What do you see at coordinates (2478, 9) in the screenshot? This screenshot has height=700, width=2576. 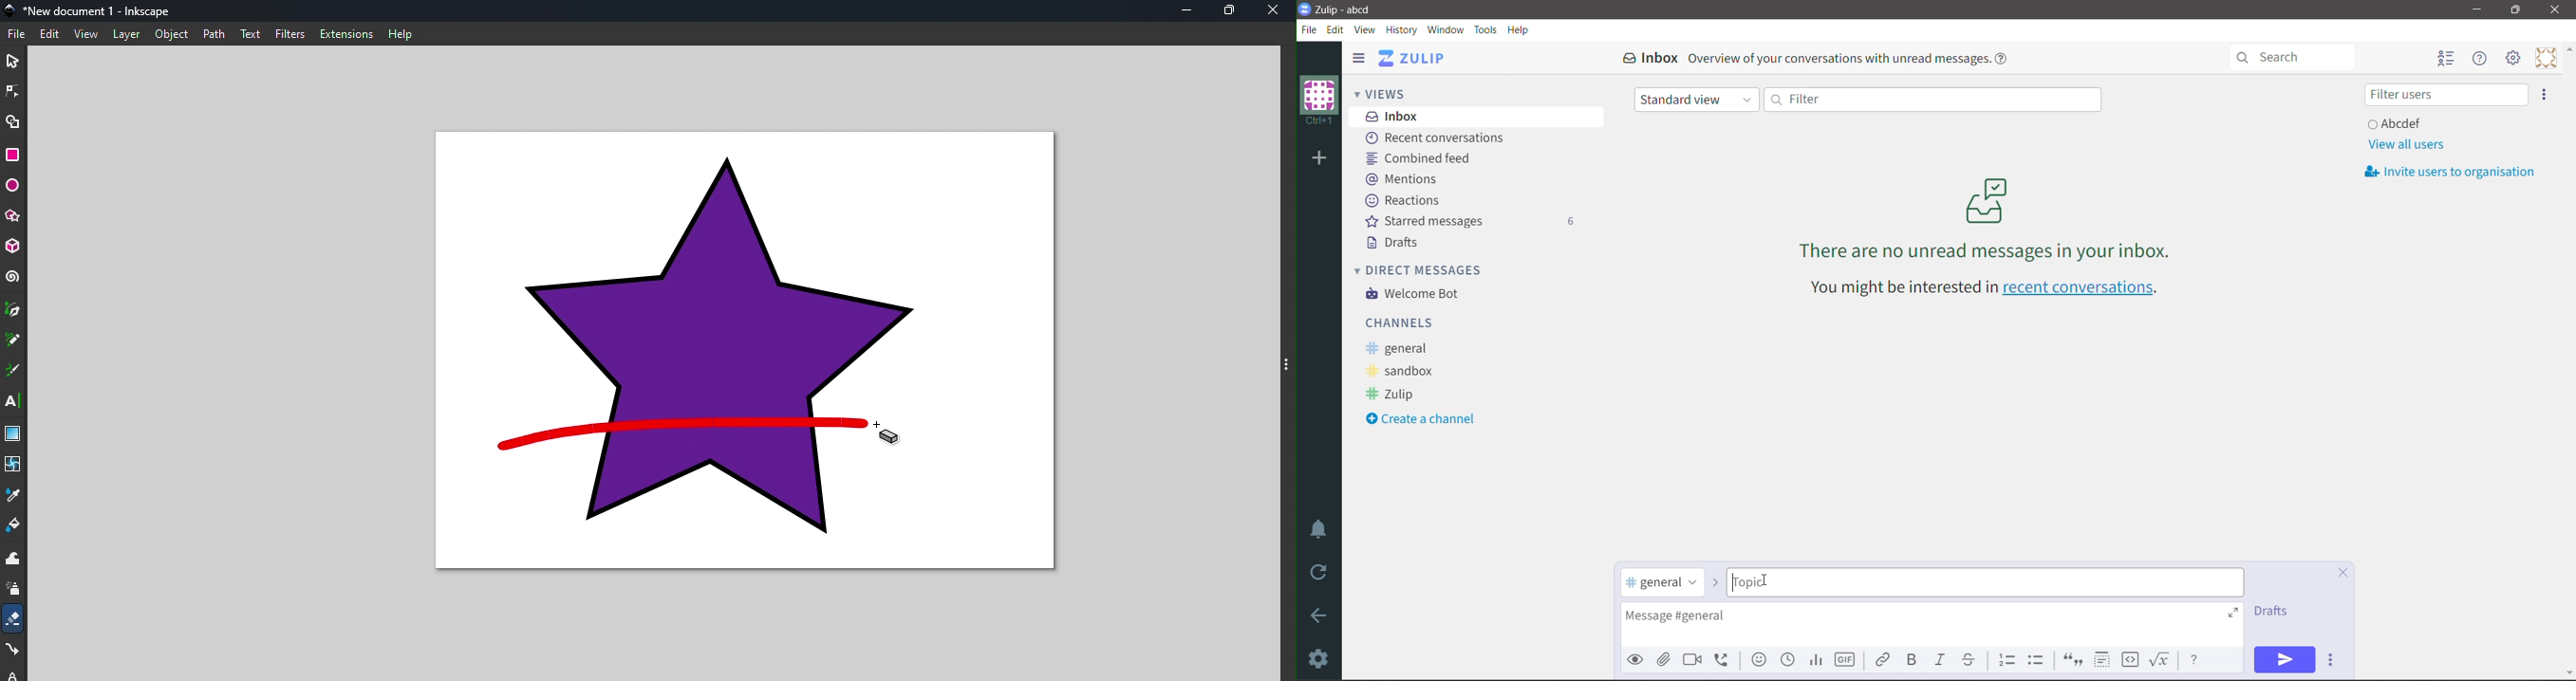 I see `Minimize` at bounding box center [2478, 9].